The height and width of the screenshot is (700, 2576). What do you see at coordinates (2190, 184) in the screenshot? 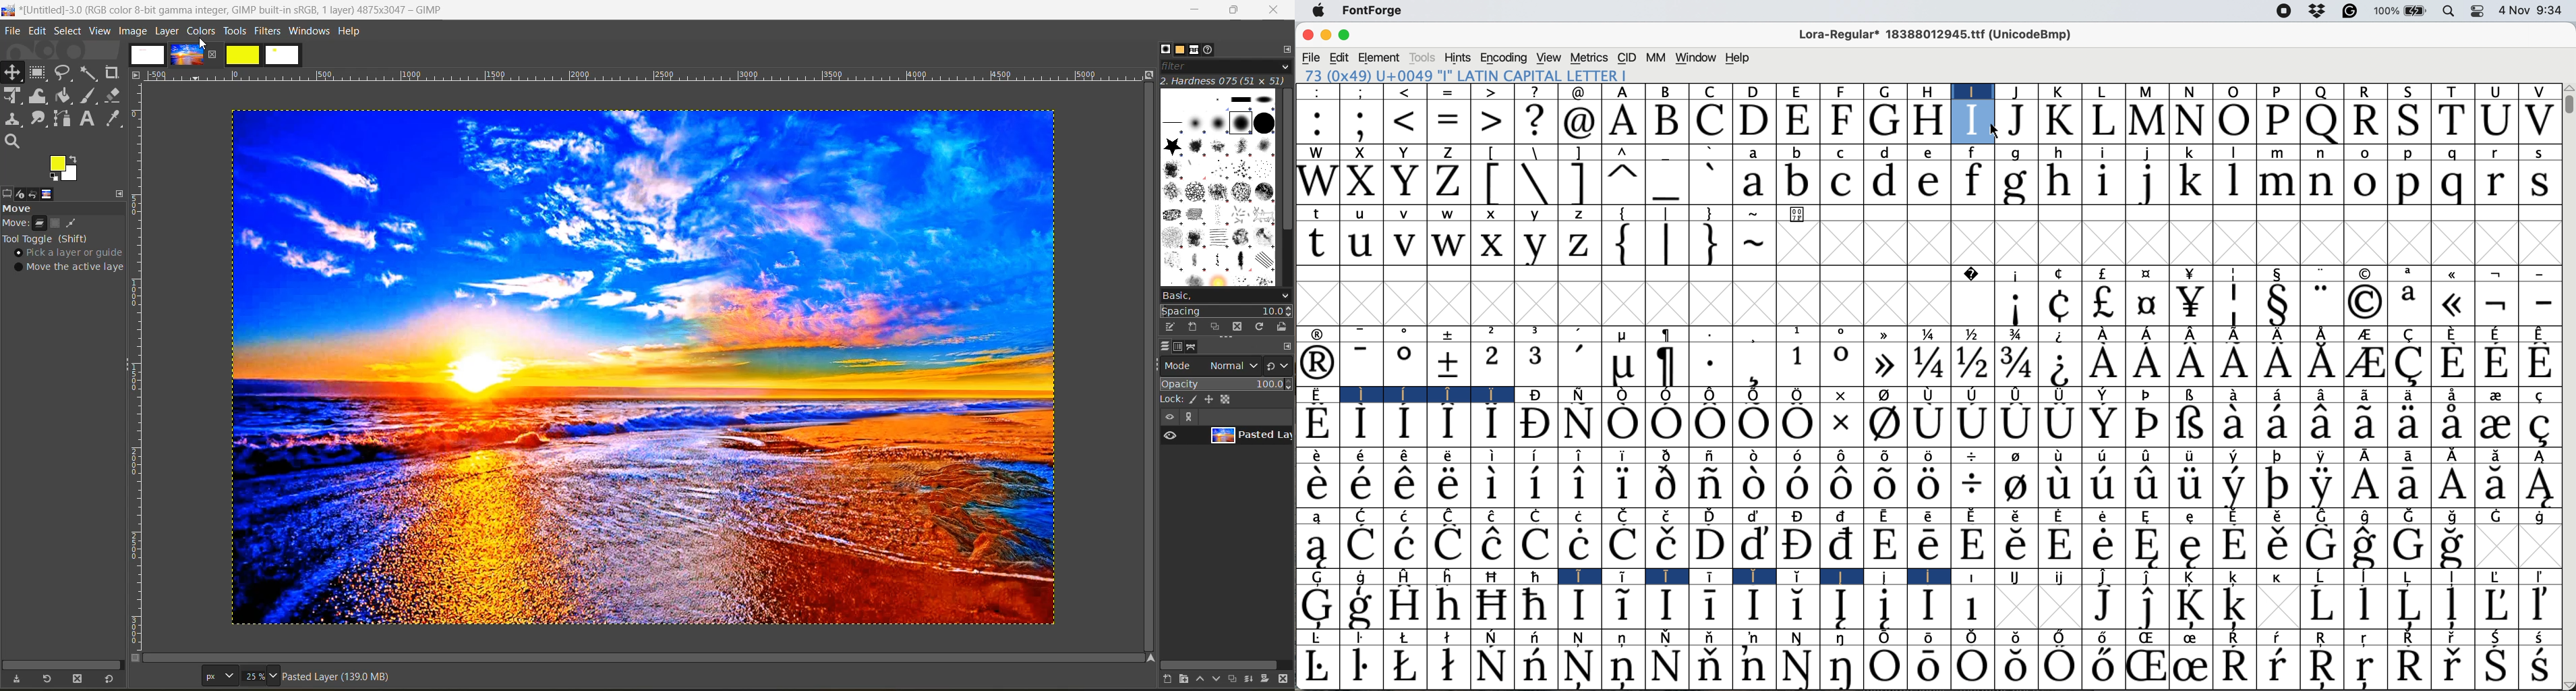
I see `k` at bounding box center [2190, 184].